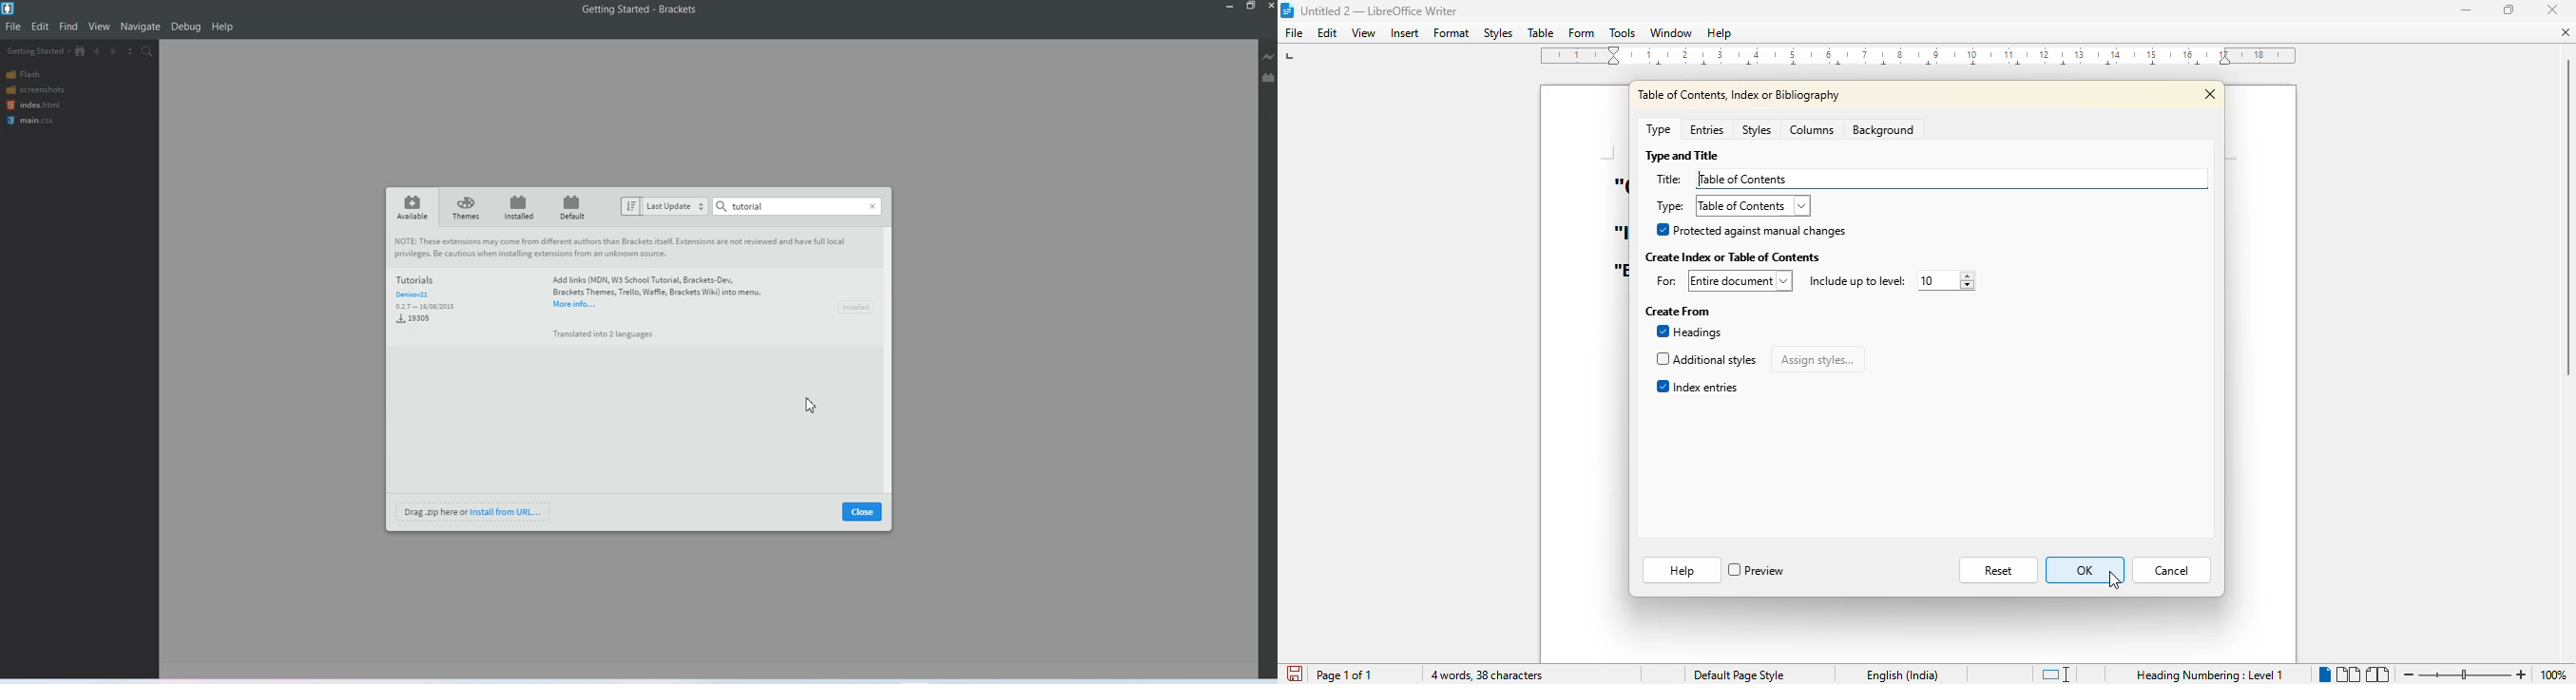 This screenshot has width=2576, height=700. Describe the element at coordinates (1658, 128) in the screenshot. I see `type` at that location.